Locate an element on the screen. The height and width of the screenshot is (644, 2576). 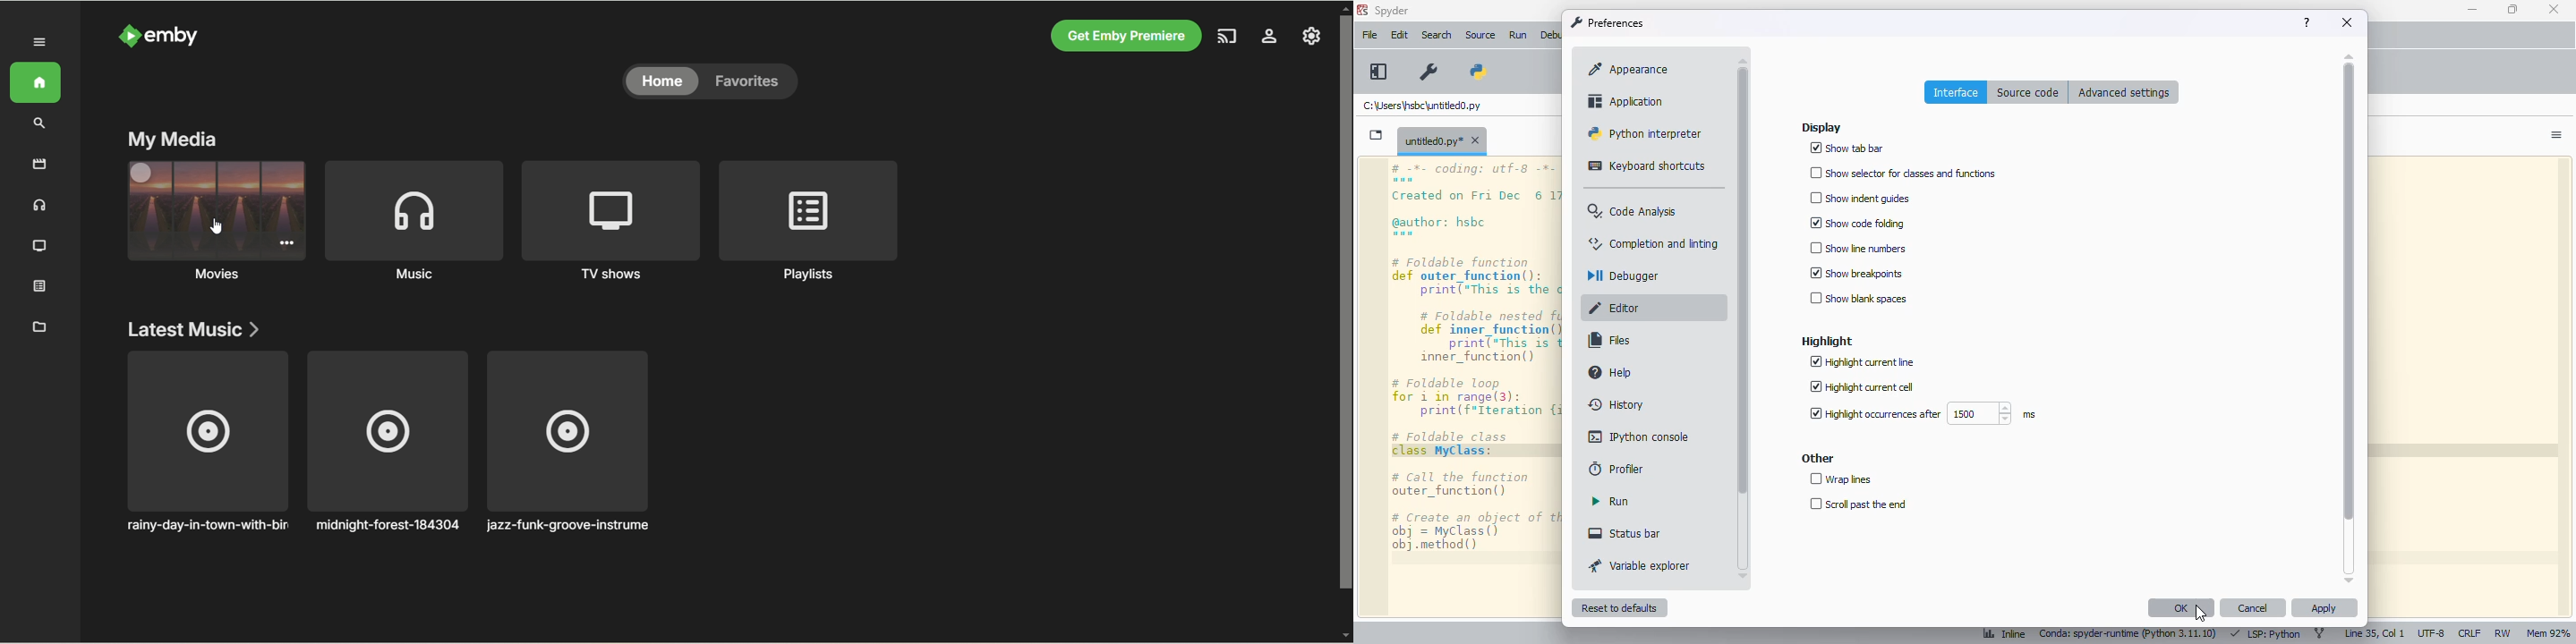
editor is located at coordinates (1618, 308).